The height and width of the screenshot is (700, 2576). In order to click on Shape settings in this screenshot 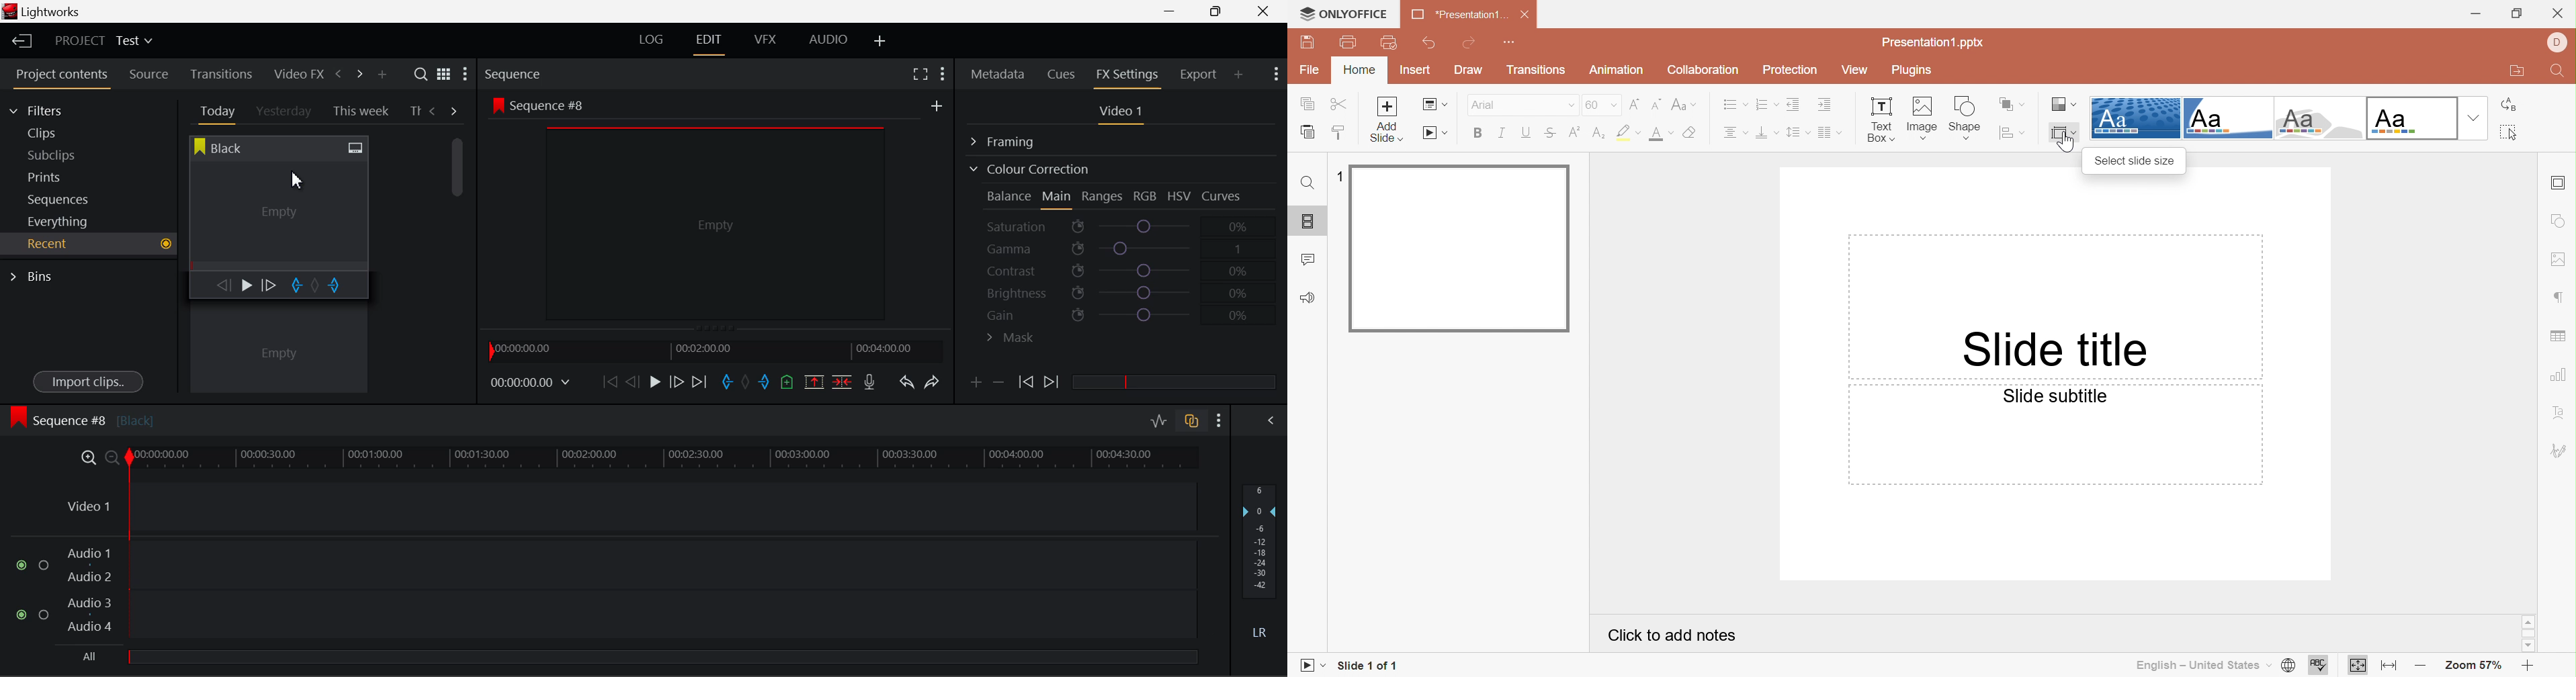, I will do `click(2561, 222)`.